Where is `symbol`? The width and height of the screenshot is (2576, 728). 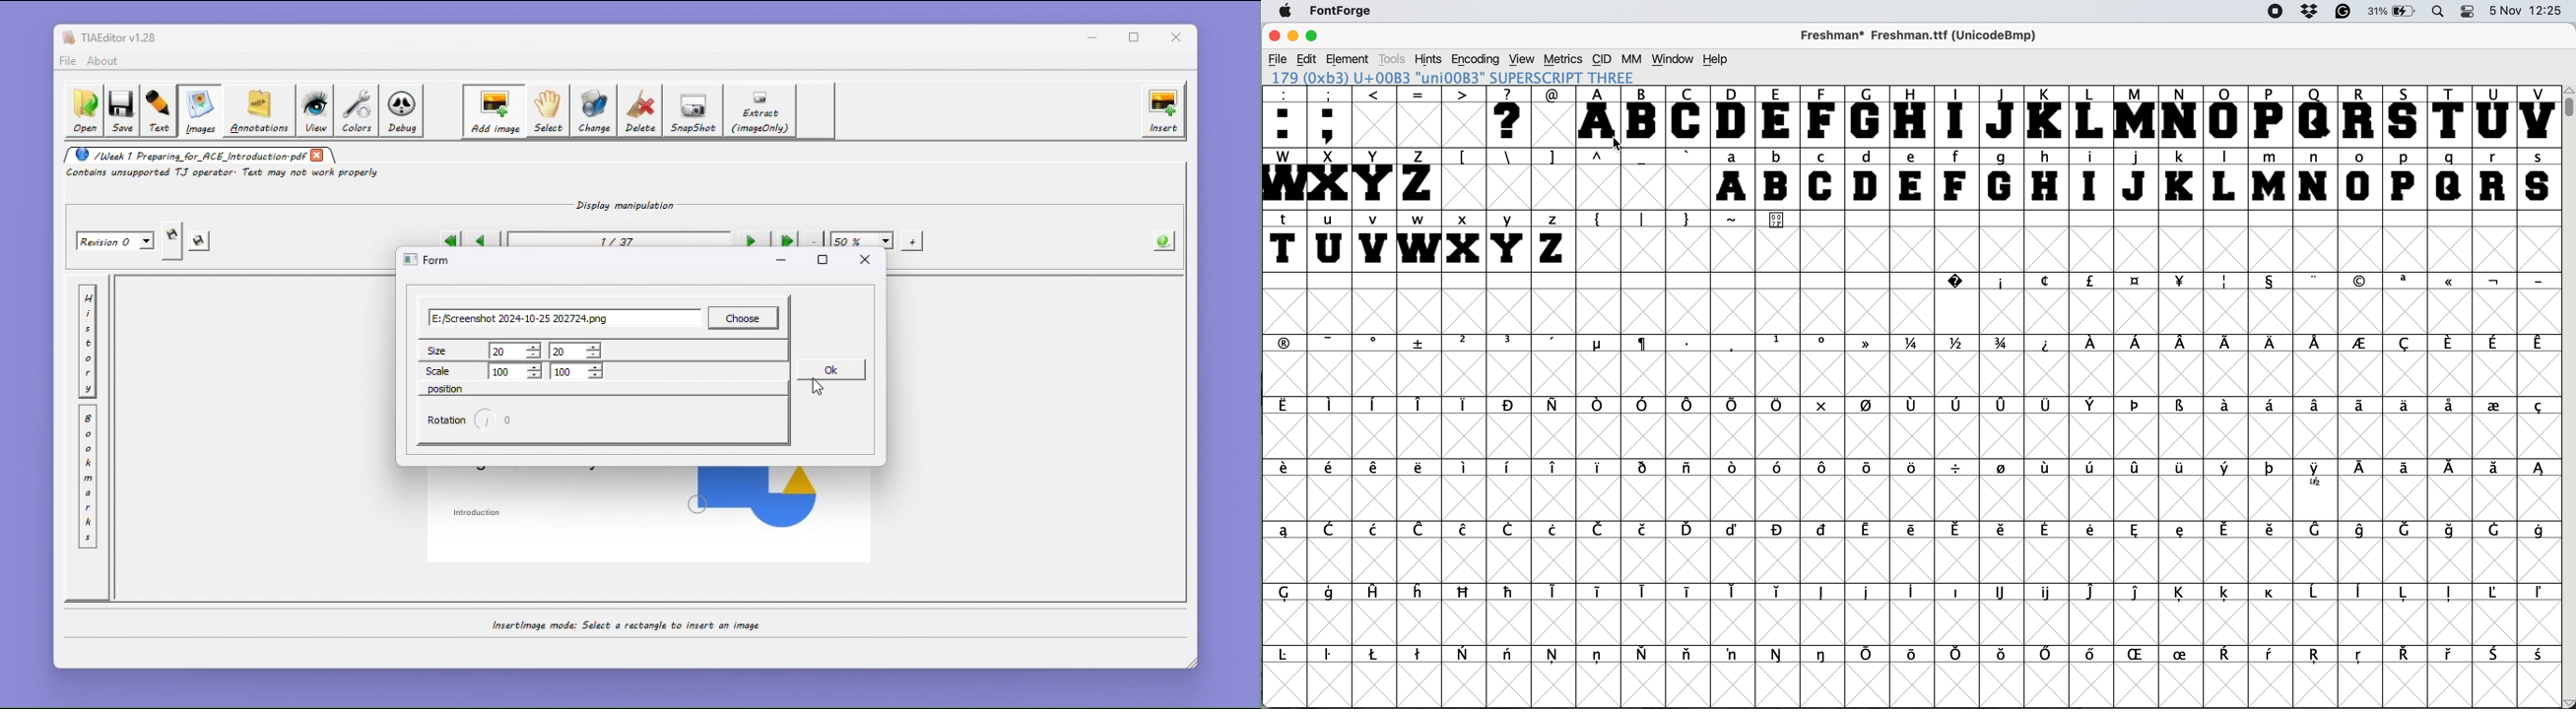
symbol is located at coordinates (1289, 655).